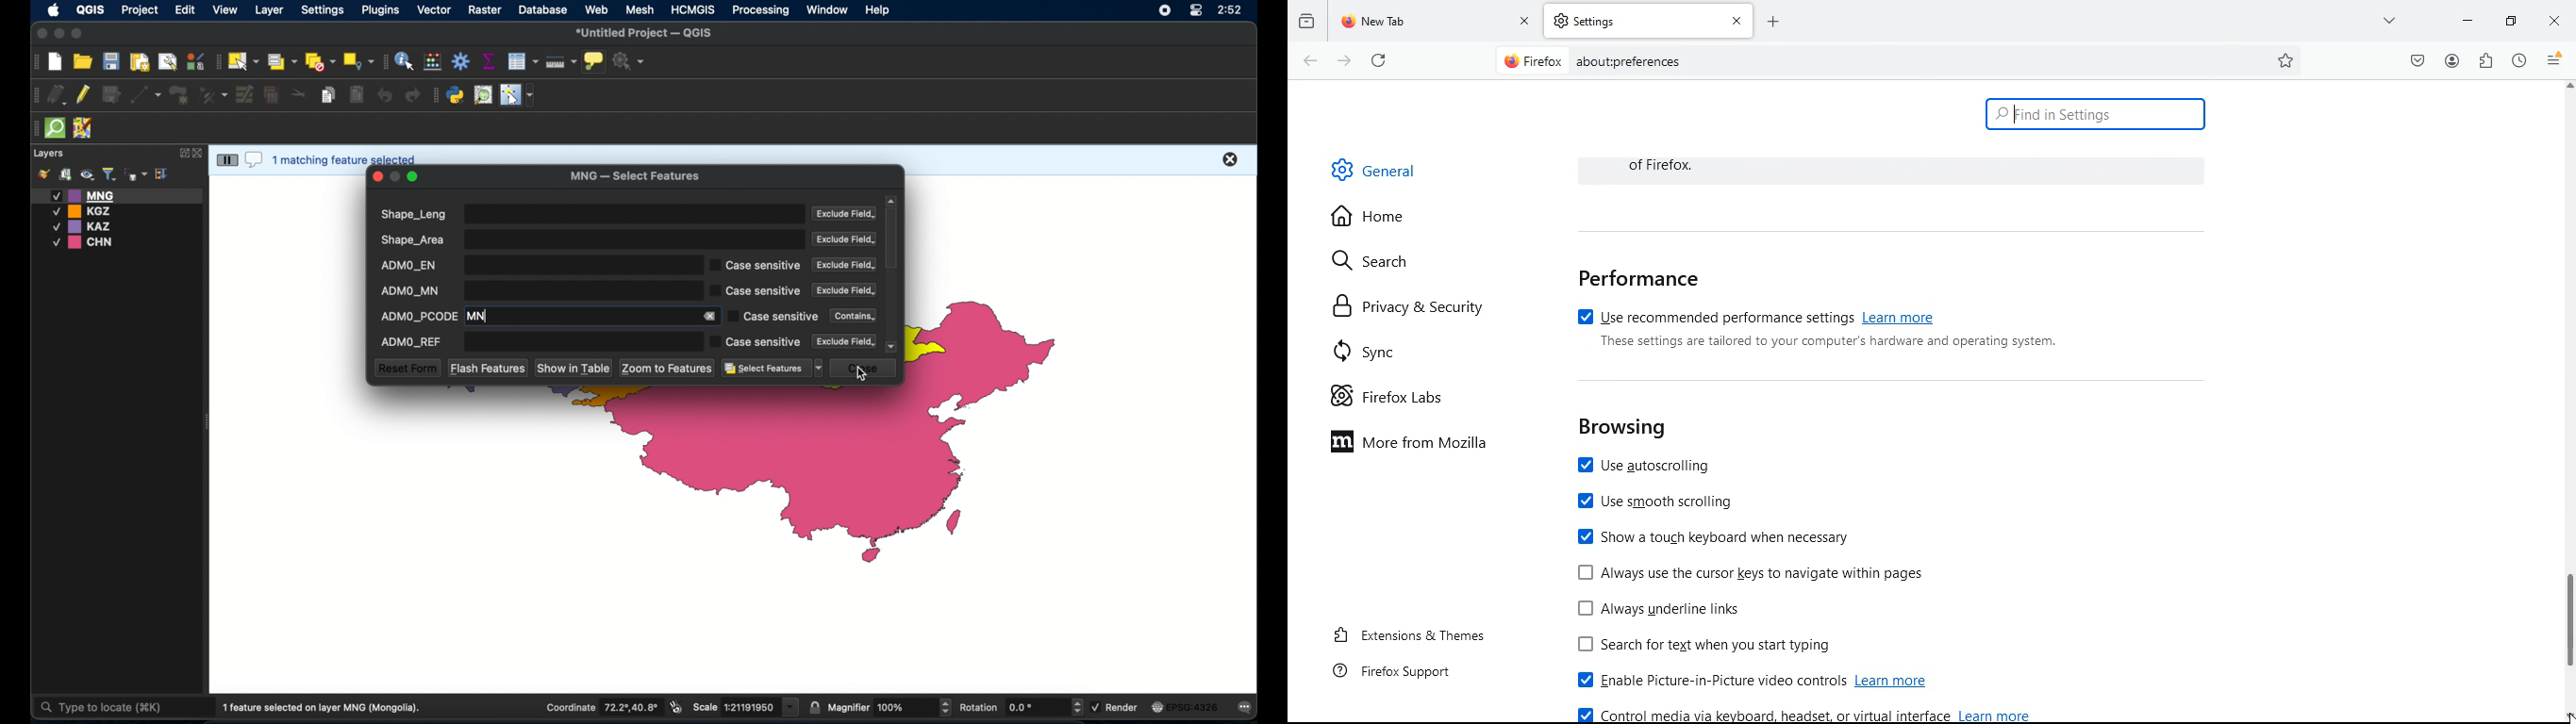 This screenshot has width=2576, height=728. Describe the element at coordinates (1405, 635) in the screenshot. I see `extensions & themes` at that location.